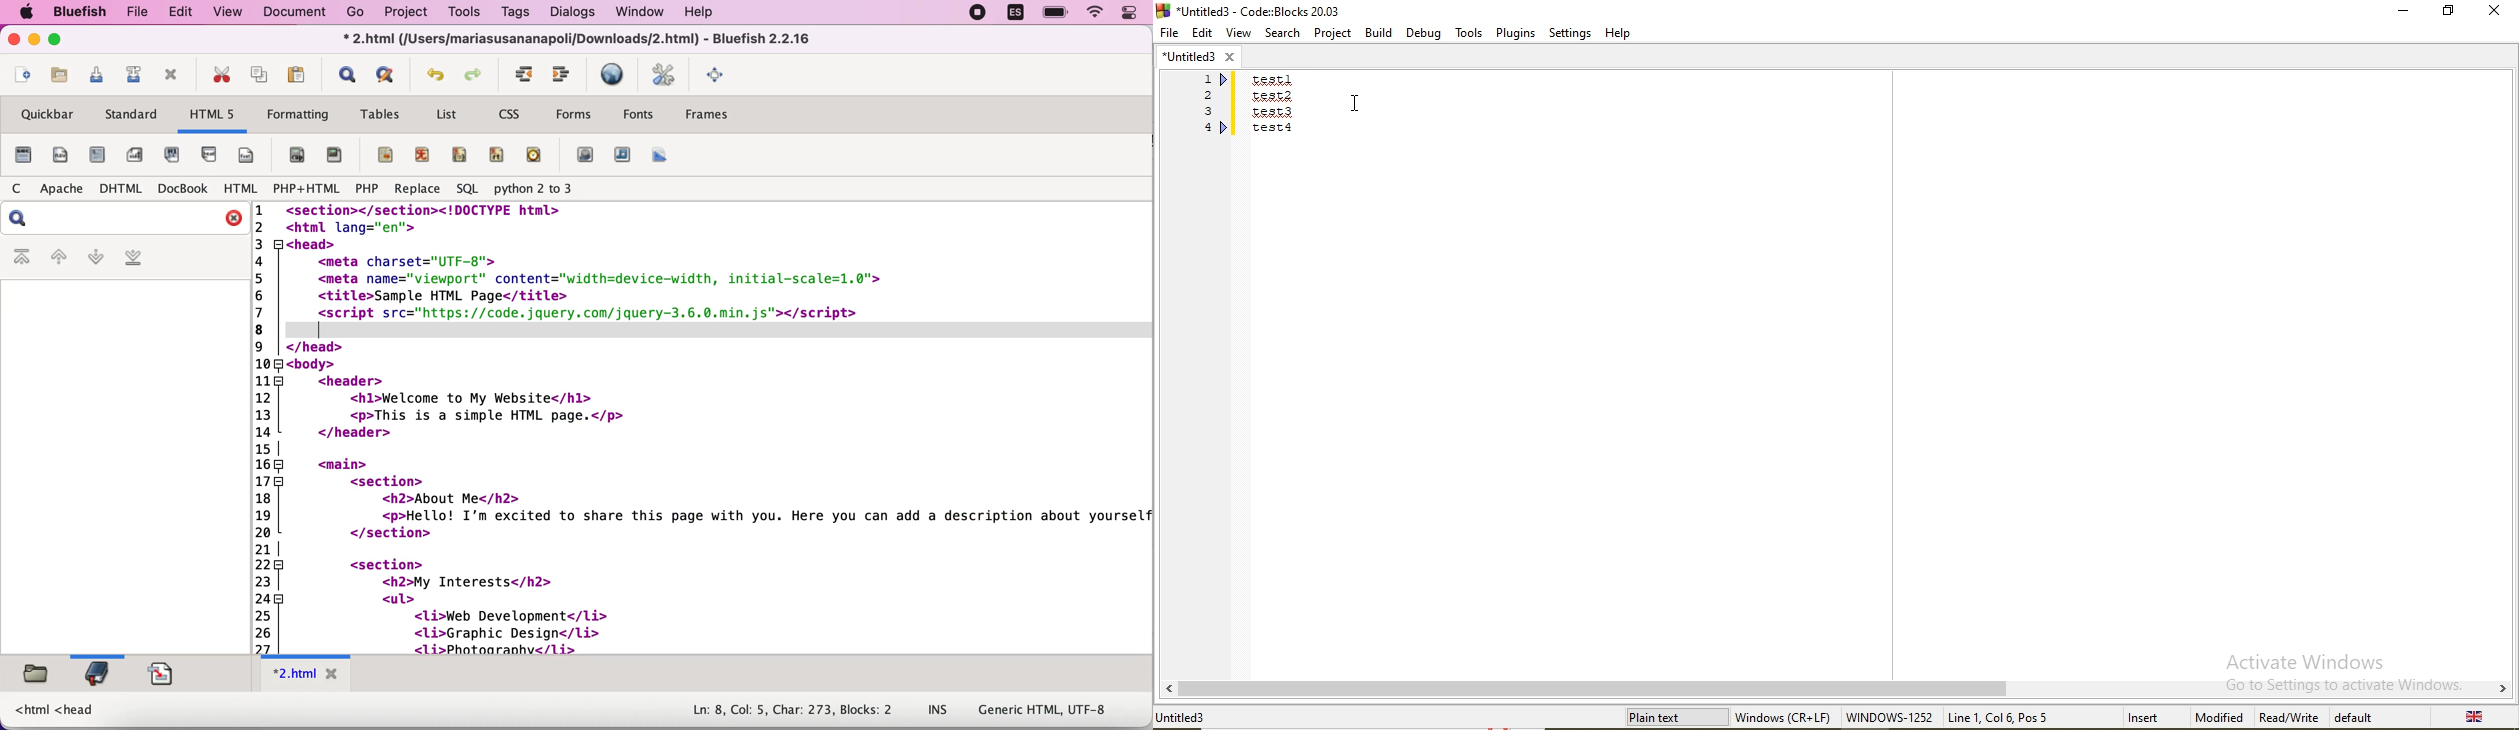 The width and height of the screenshot is (2520, 756). What do you see at coordinates (99, 156) in the screenshot?
I see `article` at bounding box center [99, 156].